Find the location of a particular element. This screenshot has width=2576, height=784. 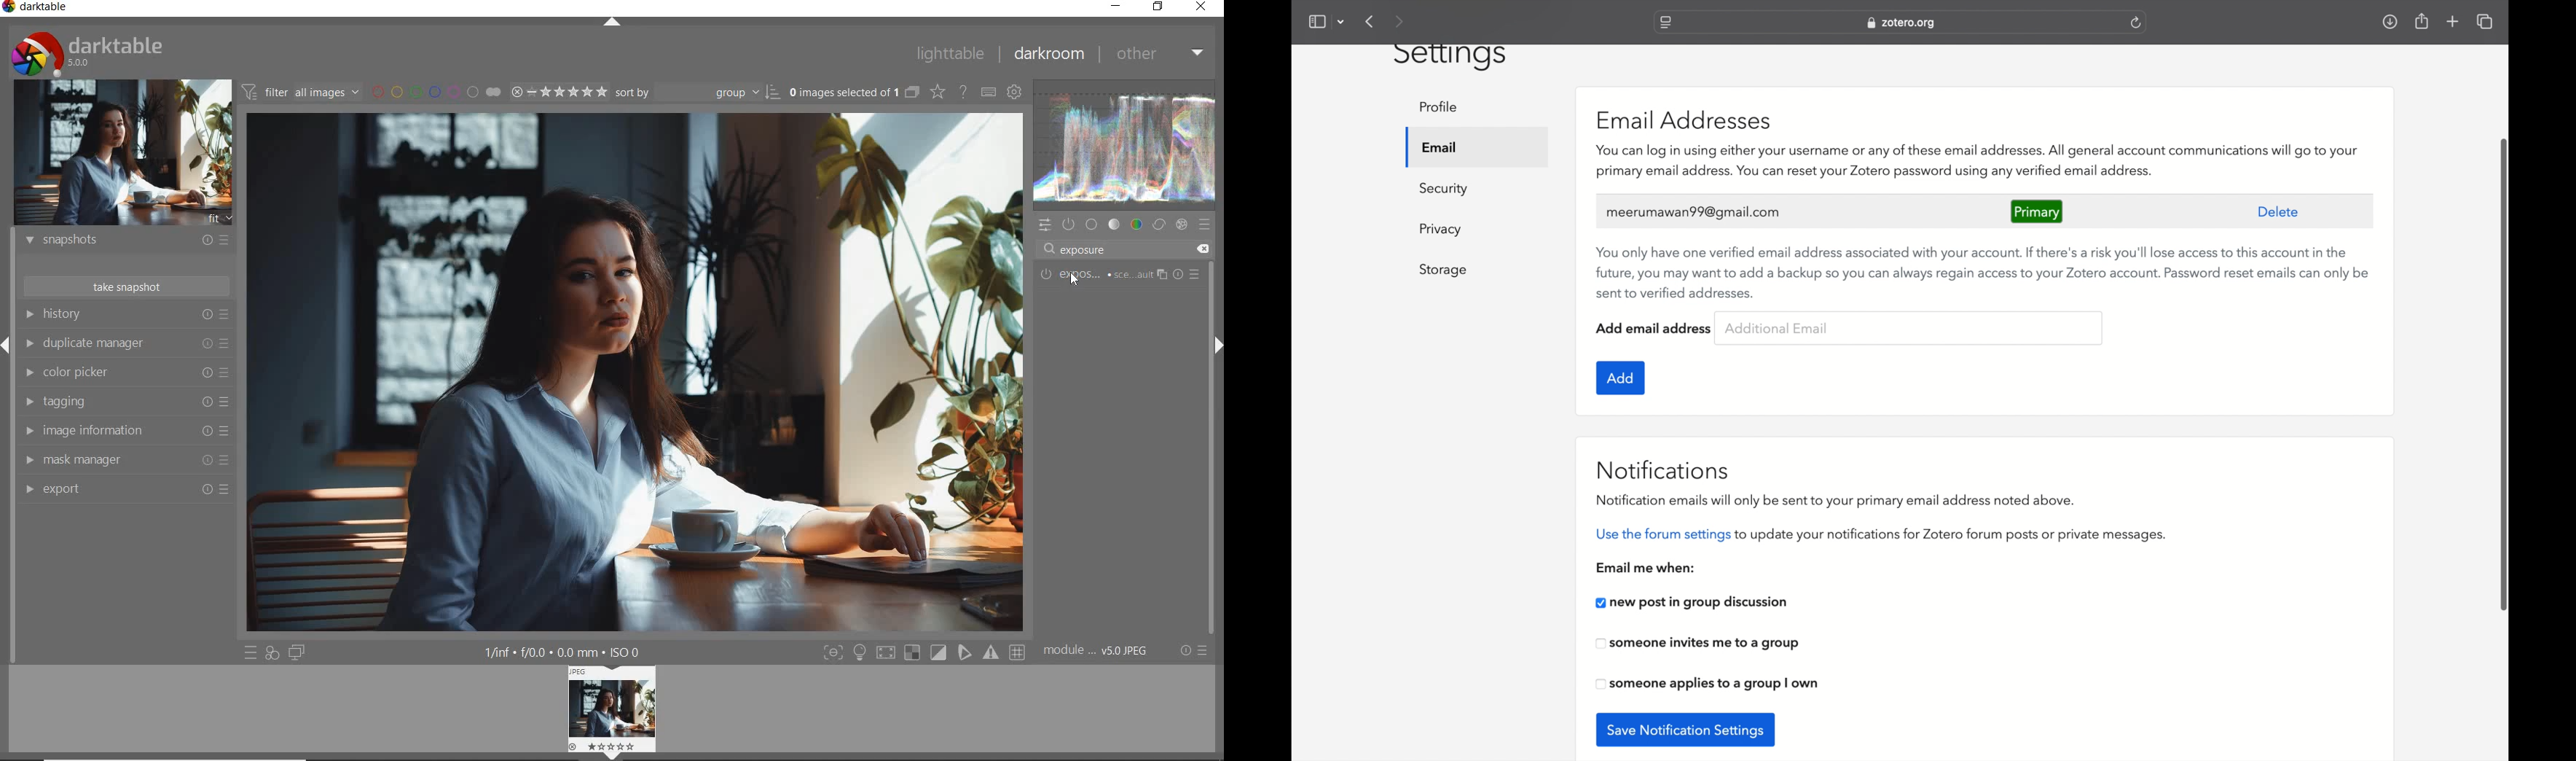

waveform is located at coordinates (1126, 148).